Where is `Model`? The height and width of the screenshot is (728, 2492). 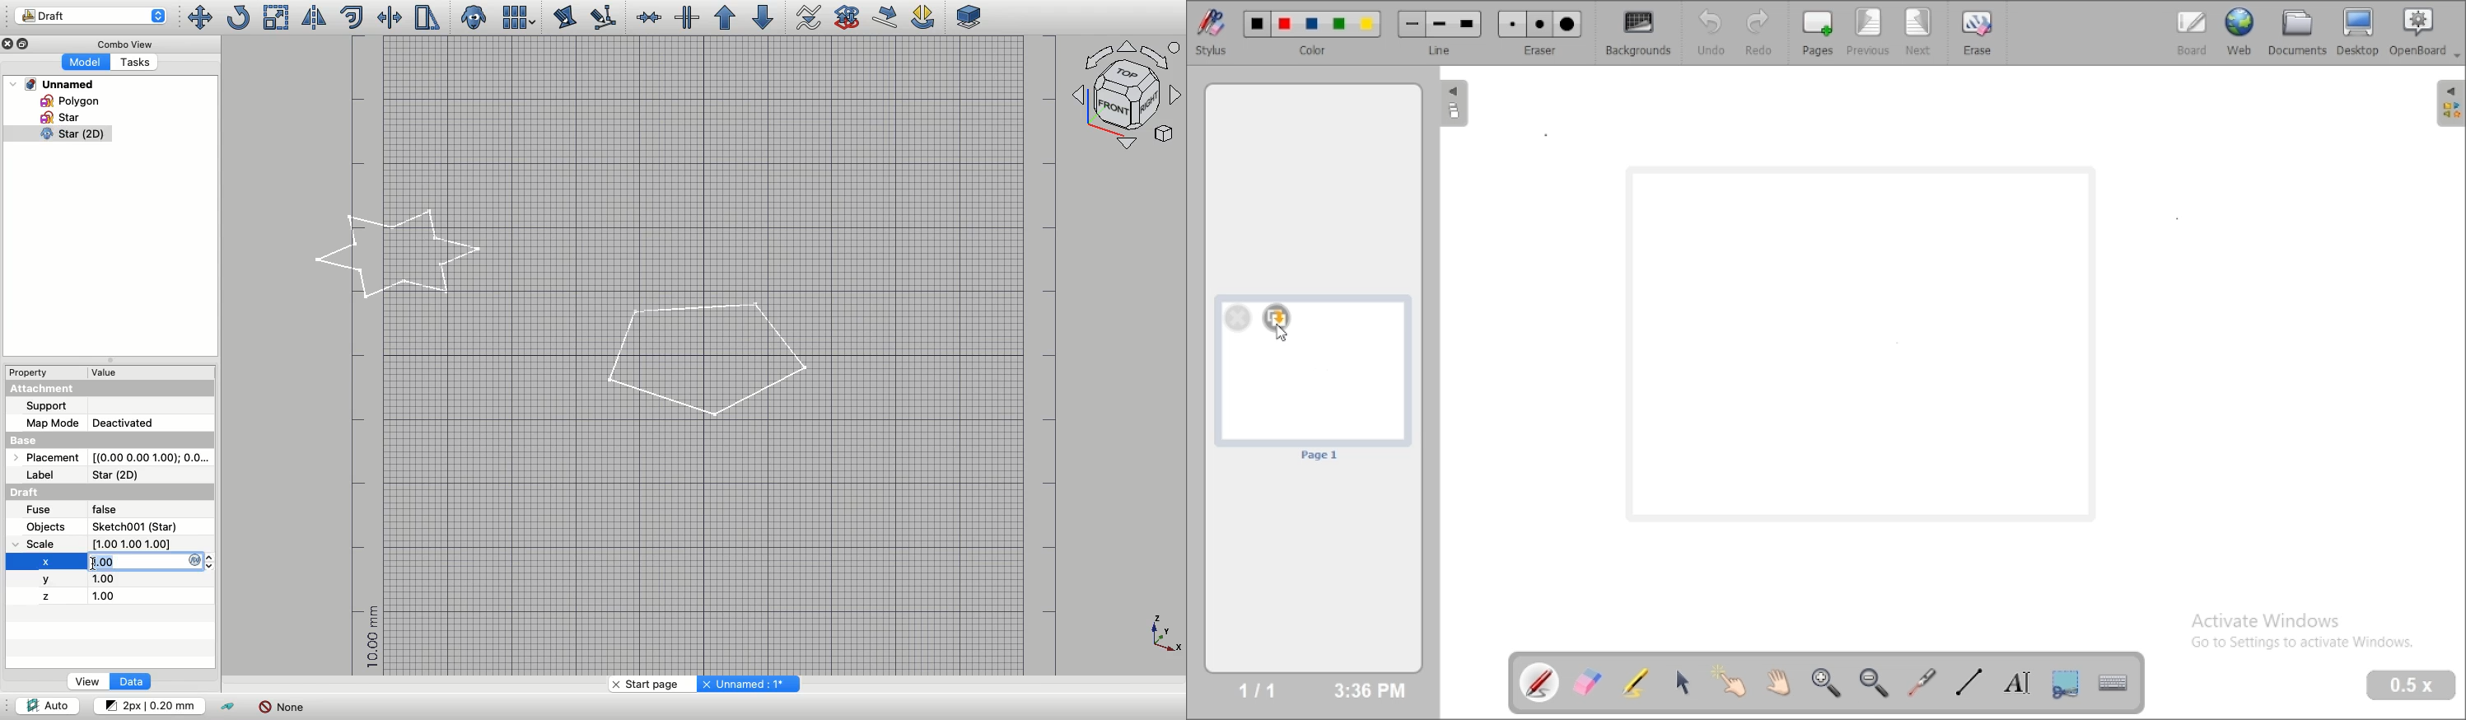
Model is located at coordinates (84, 63).